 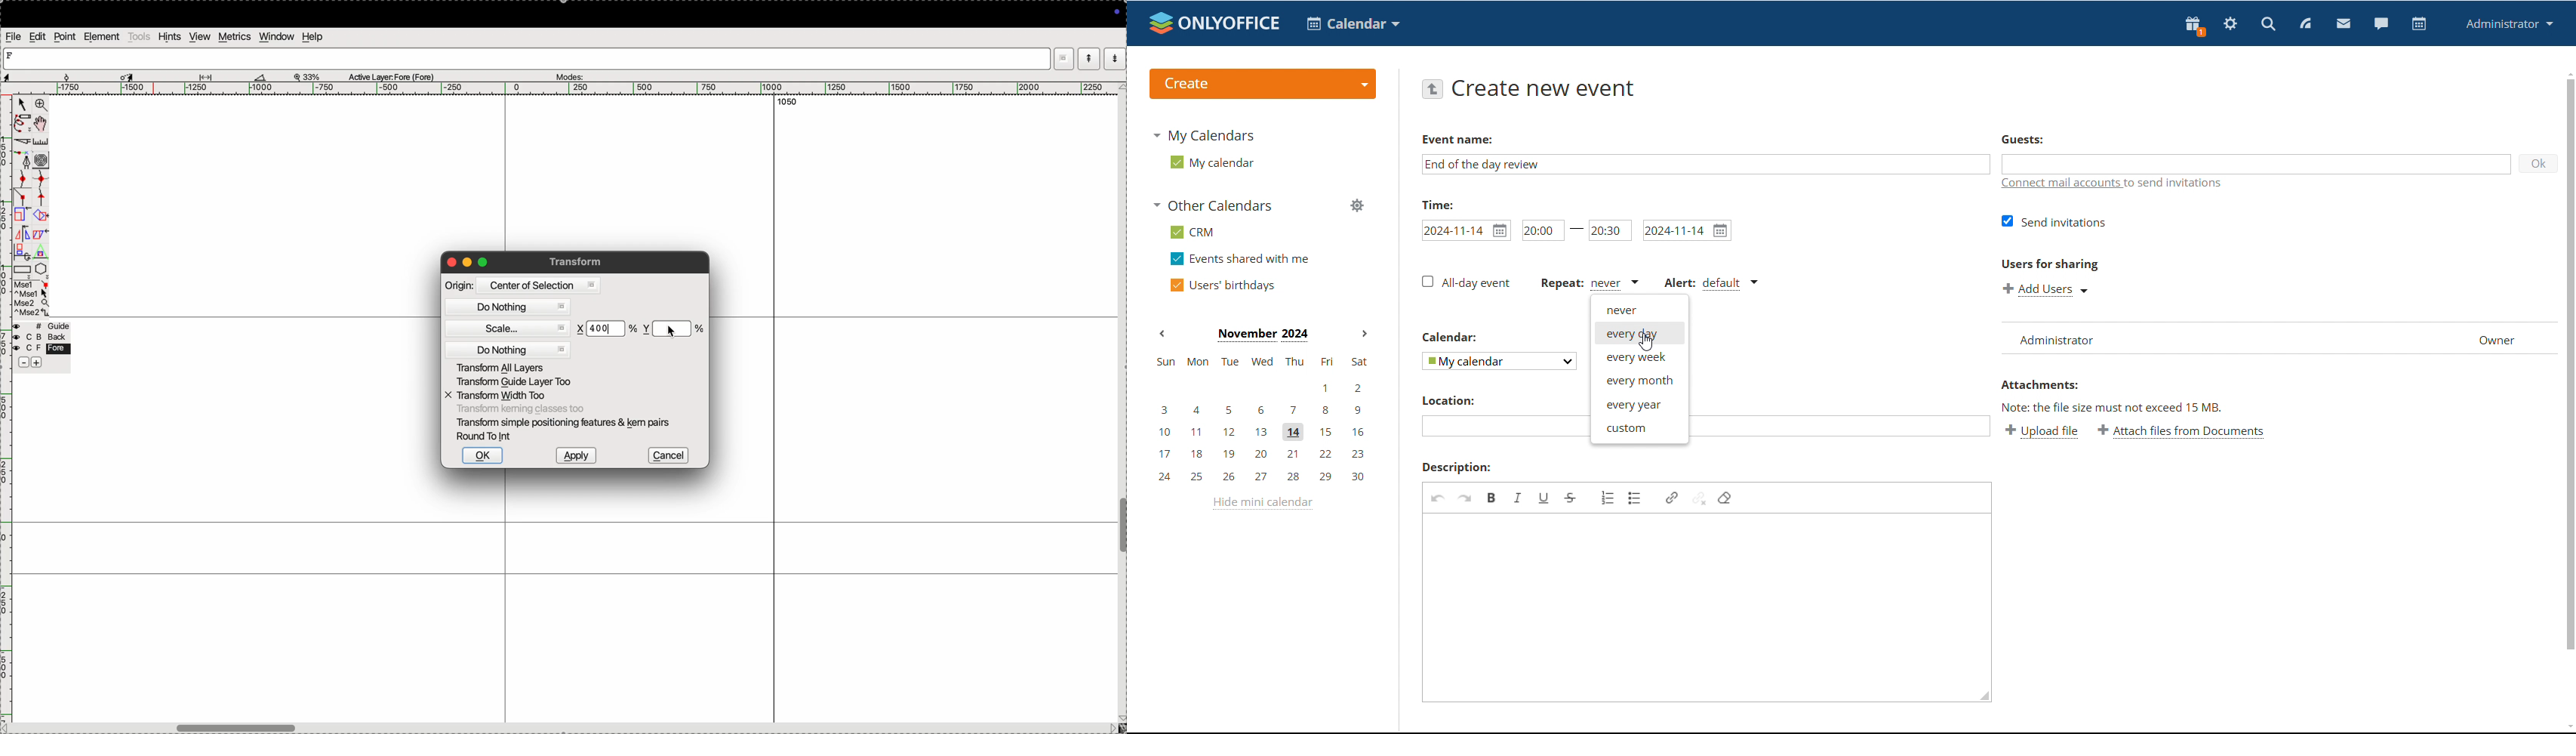 I want to click on origin, so click(x=459, y=285).